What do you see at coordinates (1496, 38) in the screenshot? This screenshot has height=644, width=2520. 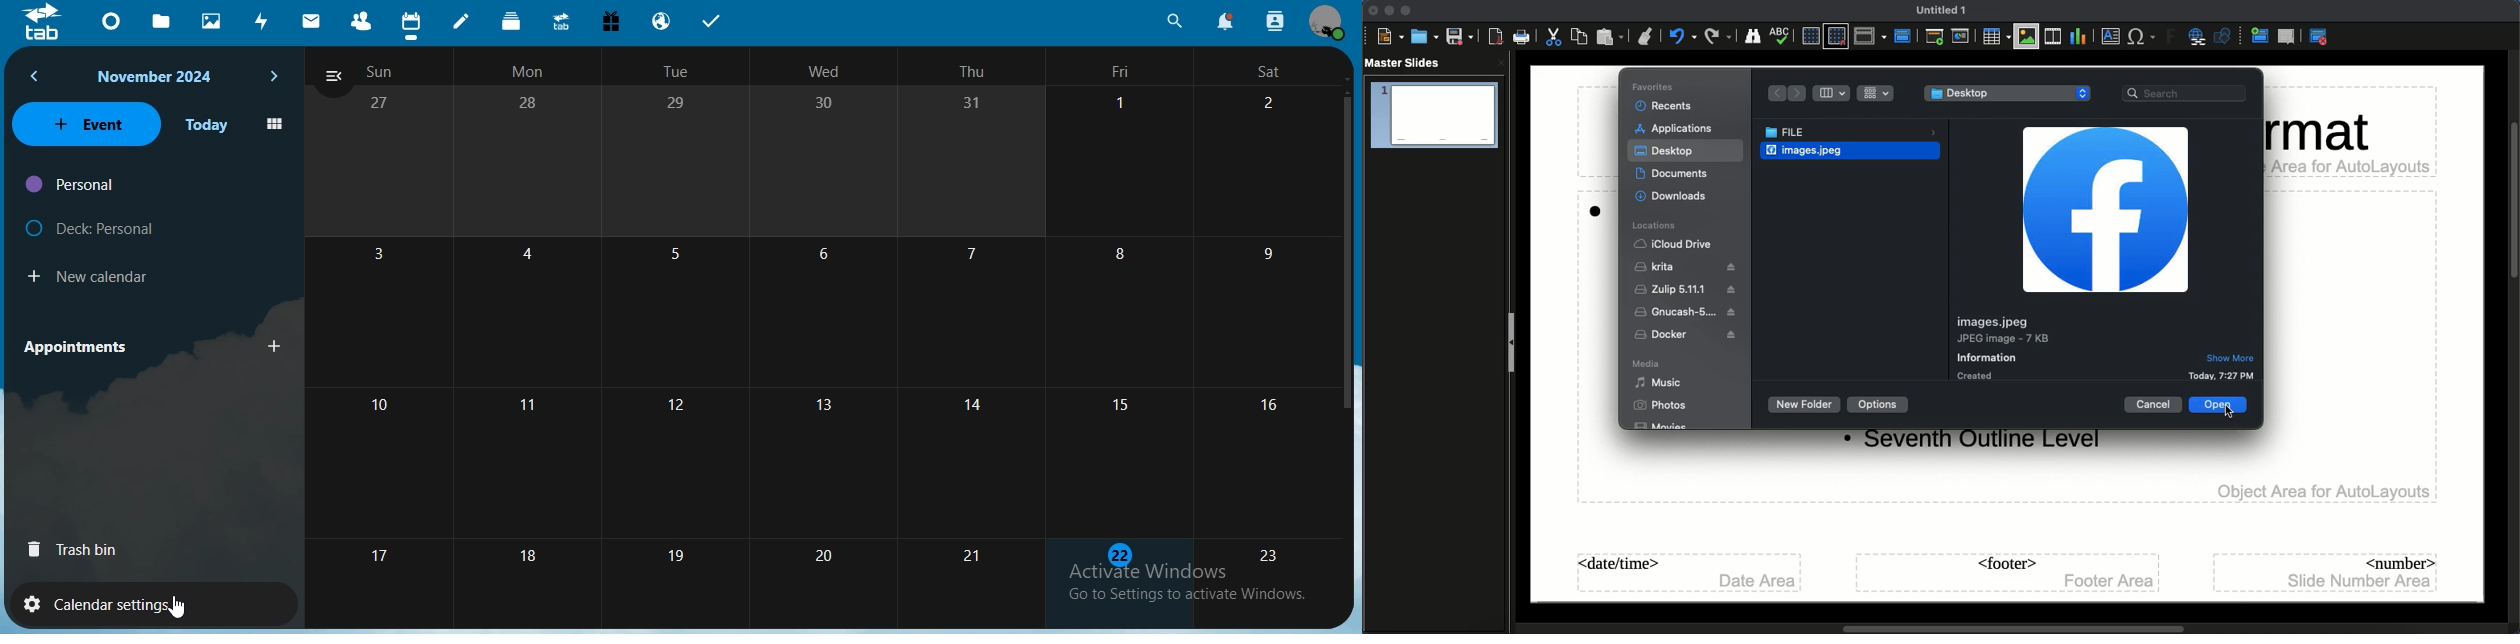 I see `Export as PDF` at bounding box center [1496, 38].